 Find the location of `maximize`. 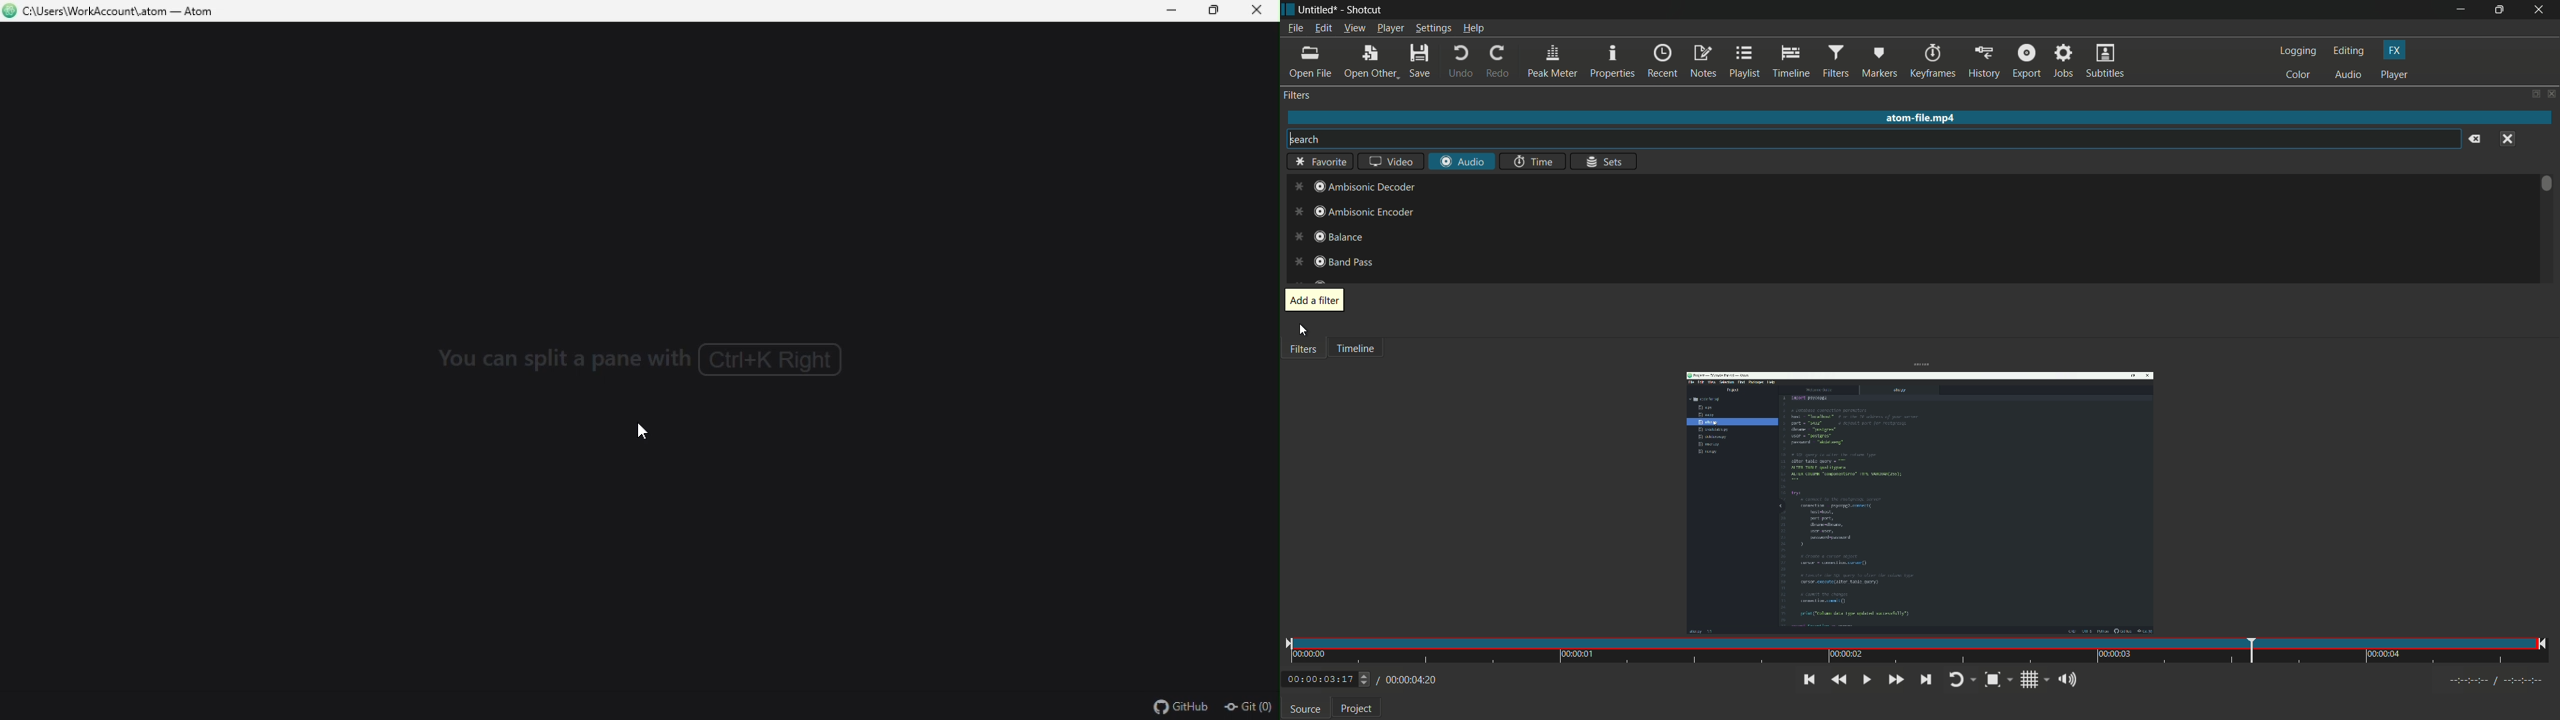

maximize is located at coordinates (2501, 10).